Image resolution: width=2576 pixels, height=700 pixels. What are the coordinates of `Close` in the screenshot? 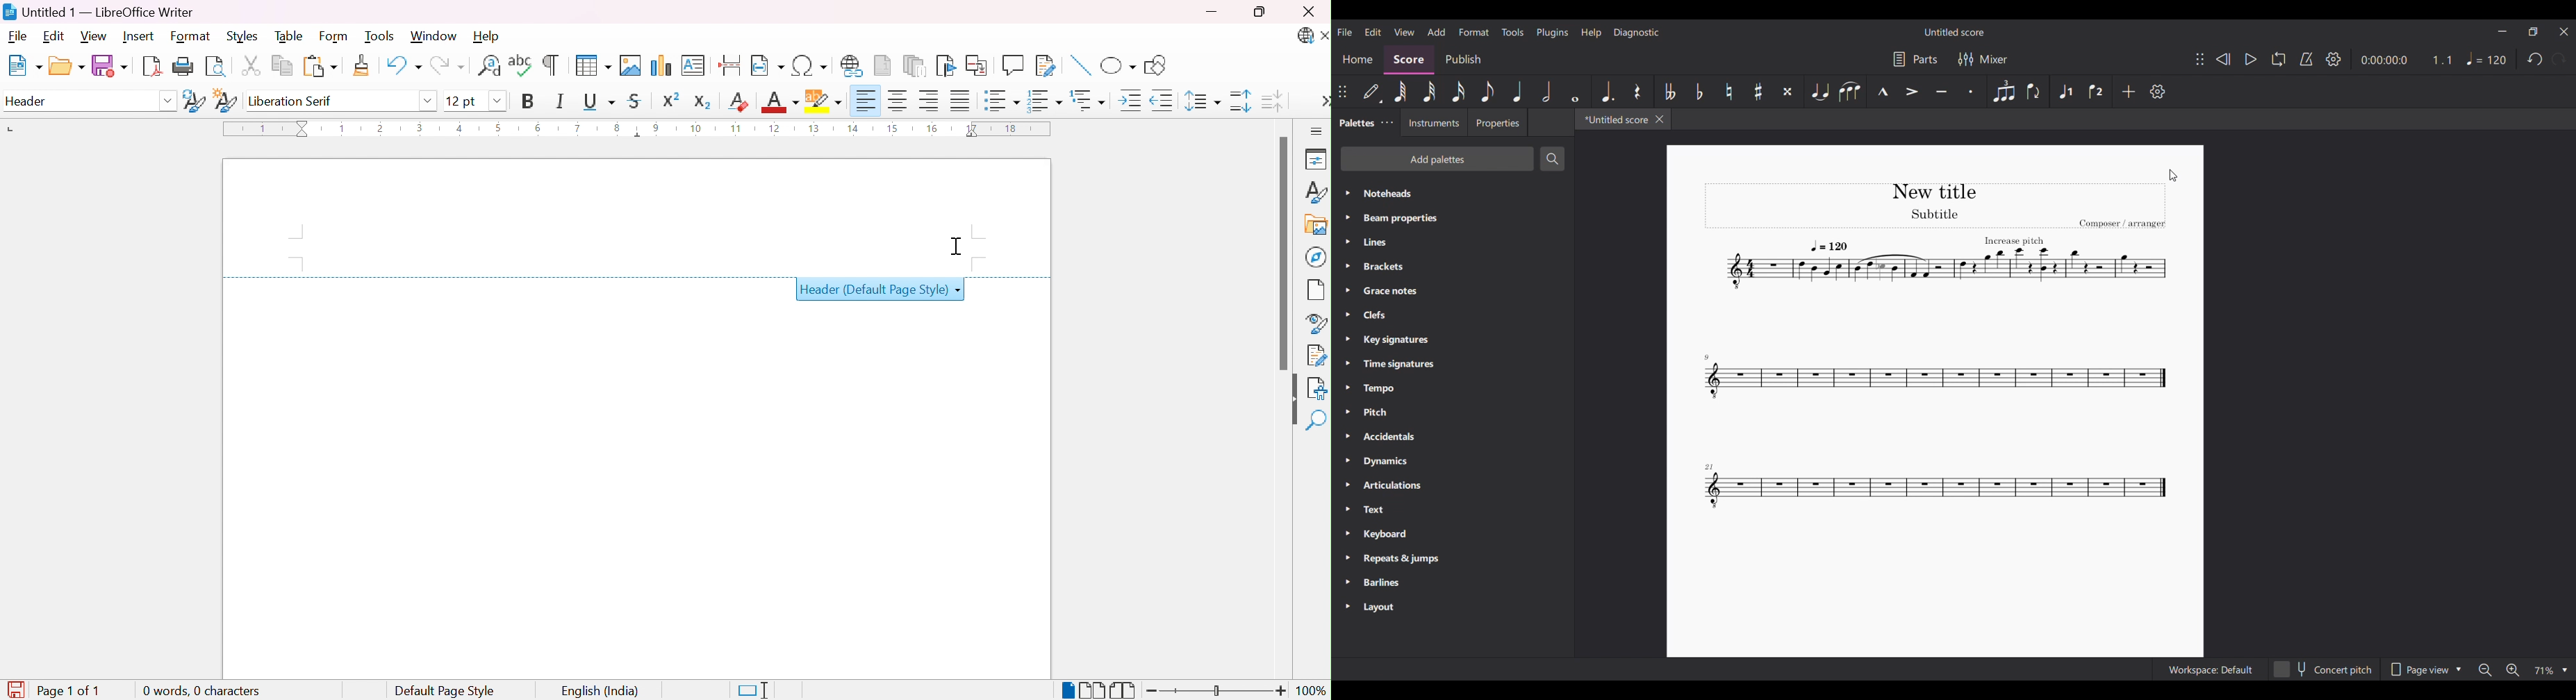 It's located at (1310, 14).